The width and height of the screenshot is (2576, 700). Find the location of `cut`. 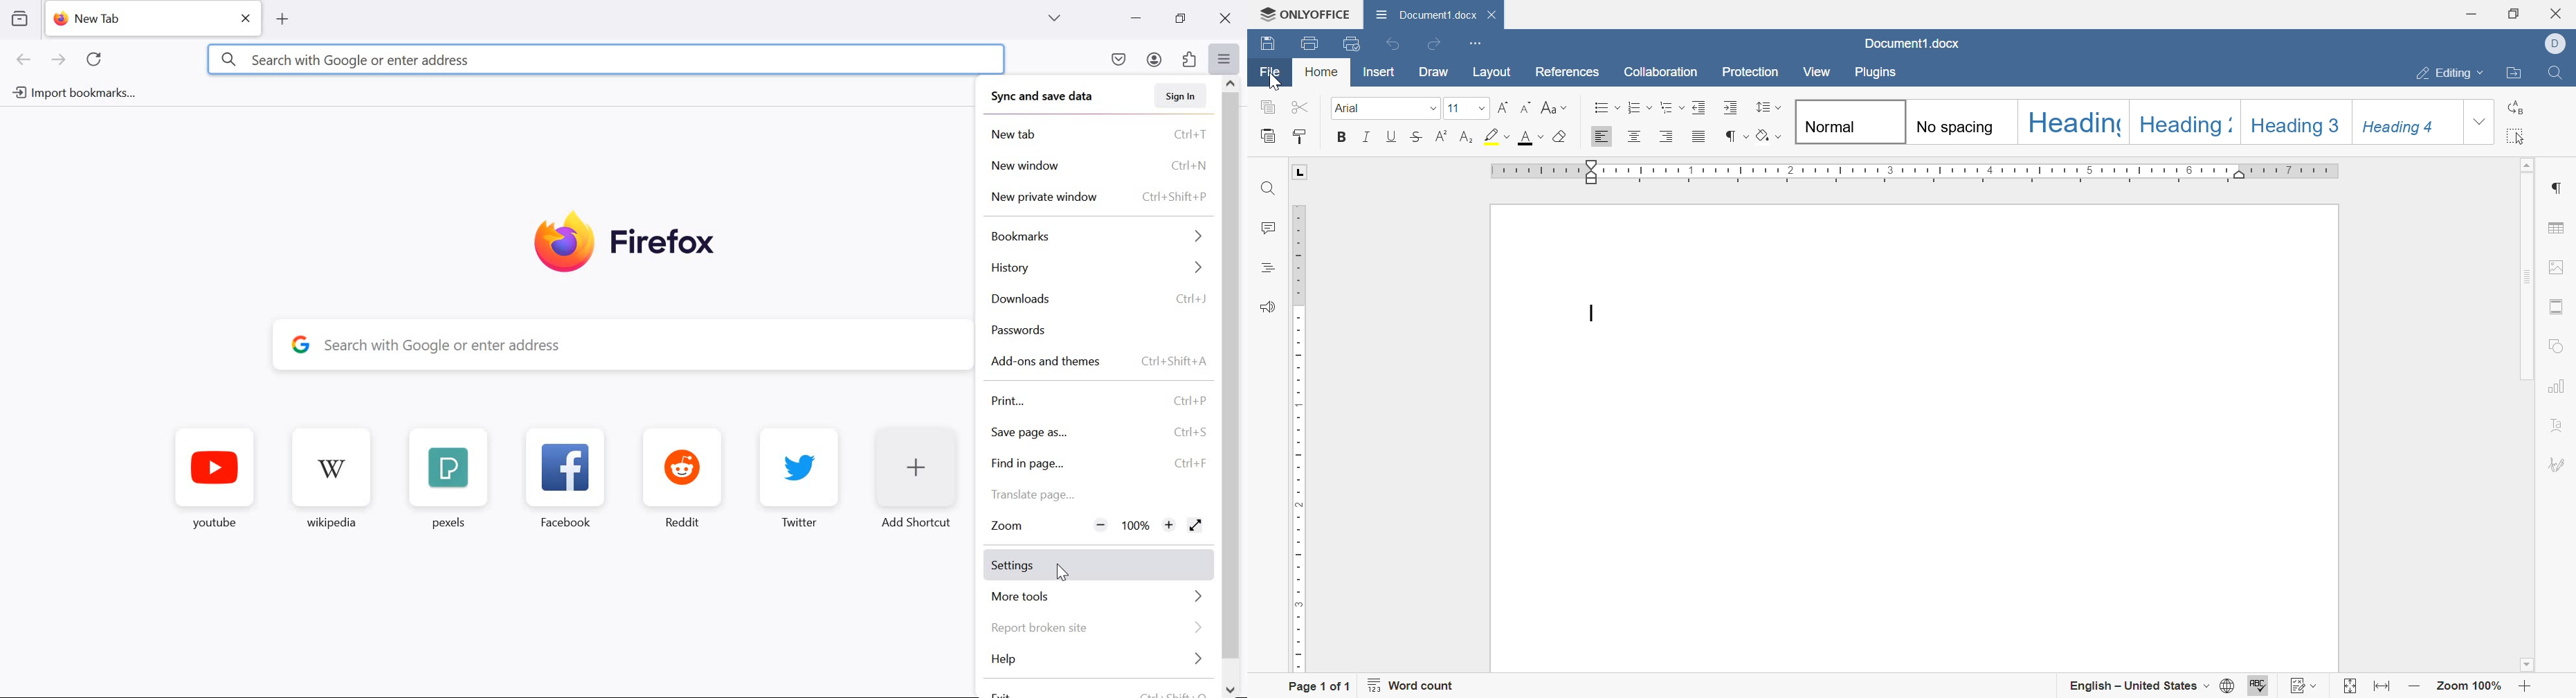

cut is located at coordinates (1302, 108).